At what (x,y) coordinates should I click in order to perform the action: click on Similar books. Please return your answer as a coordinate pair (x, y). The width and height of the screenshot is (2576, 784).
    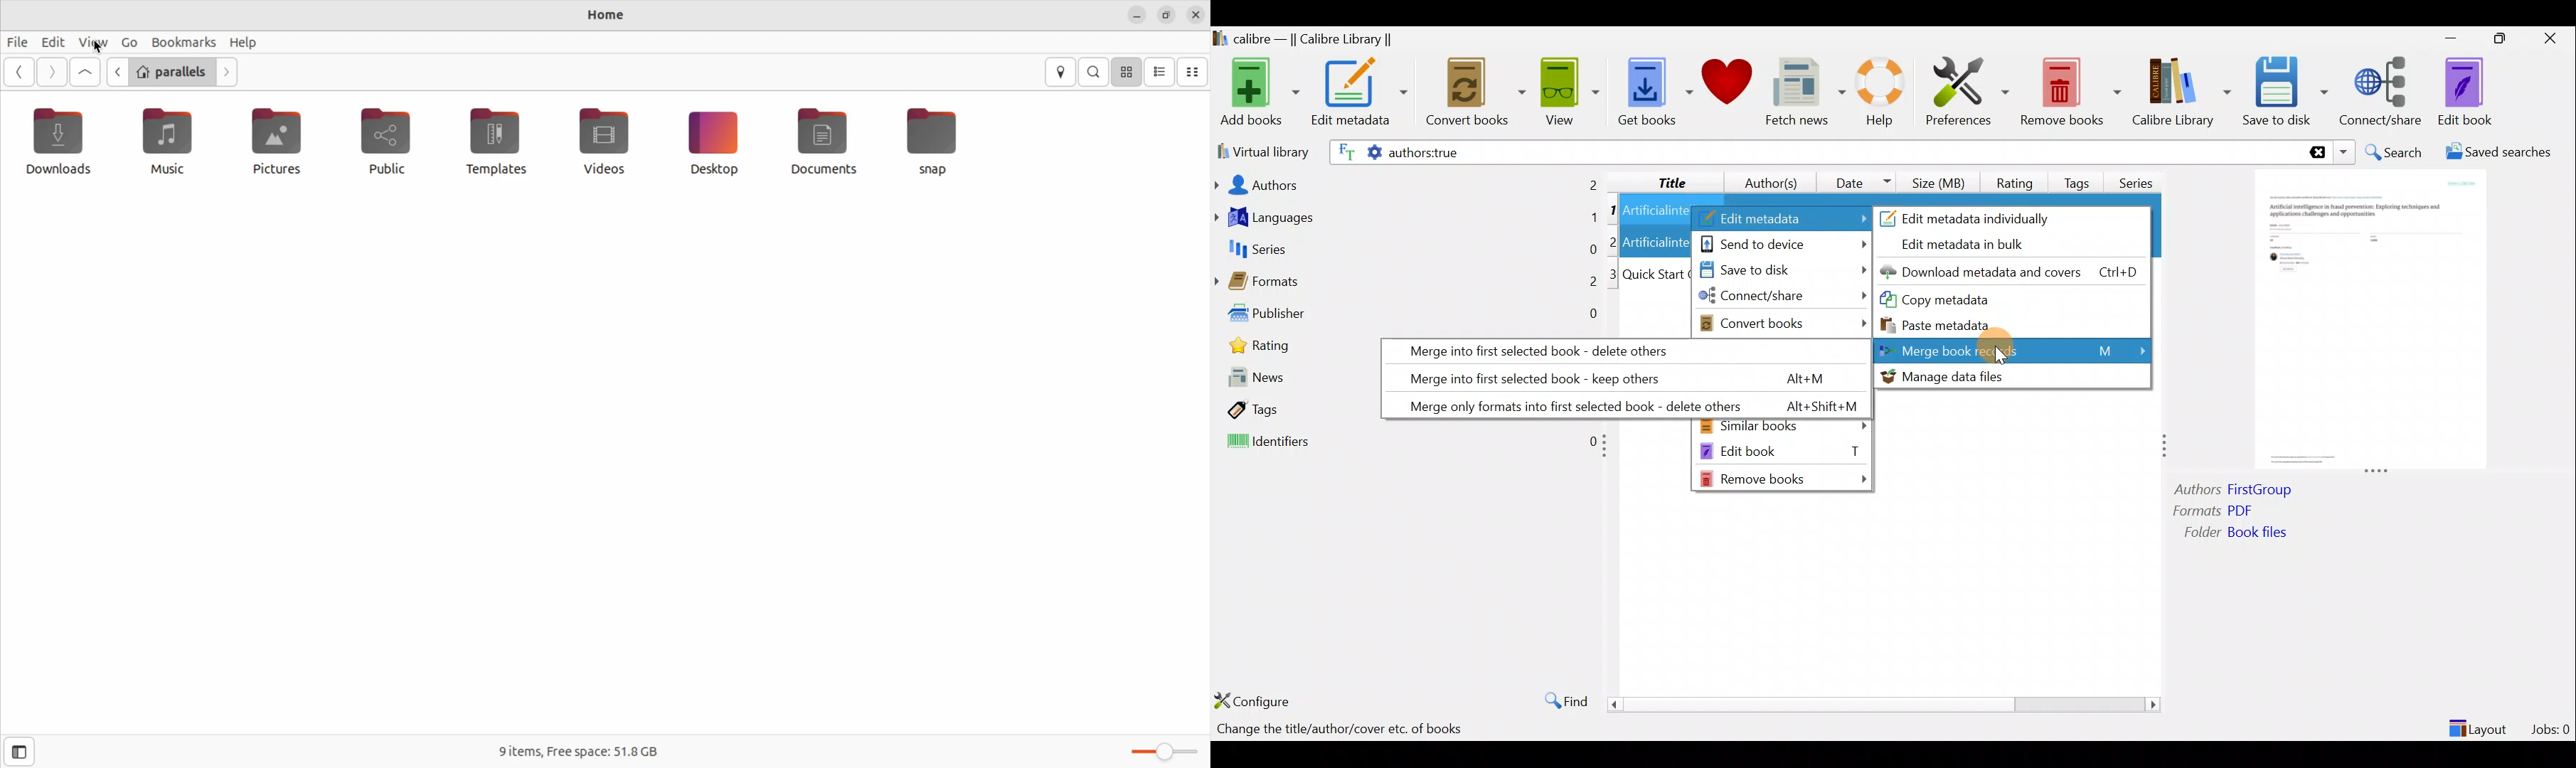
    Looking at the image, I should click on (1784, 427).